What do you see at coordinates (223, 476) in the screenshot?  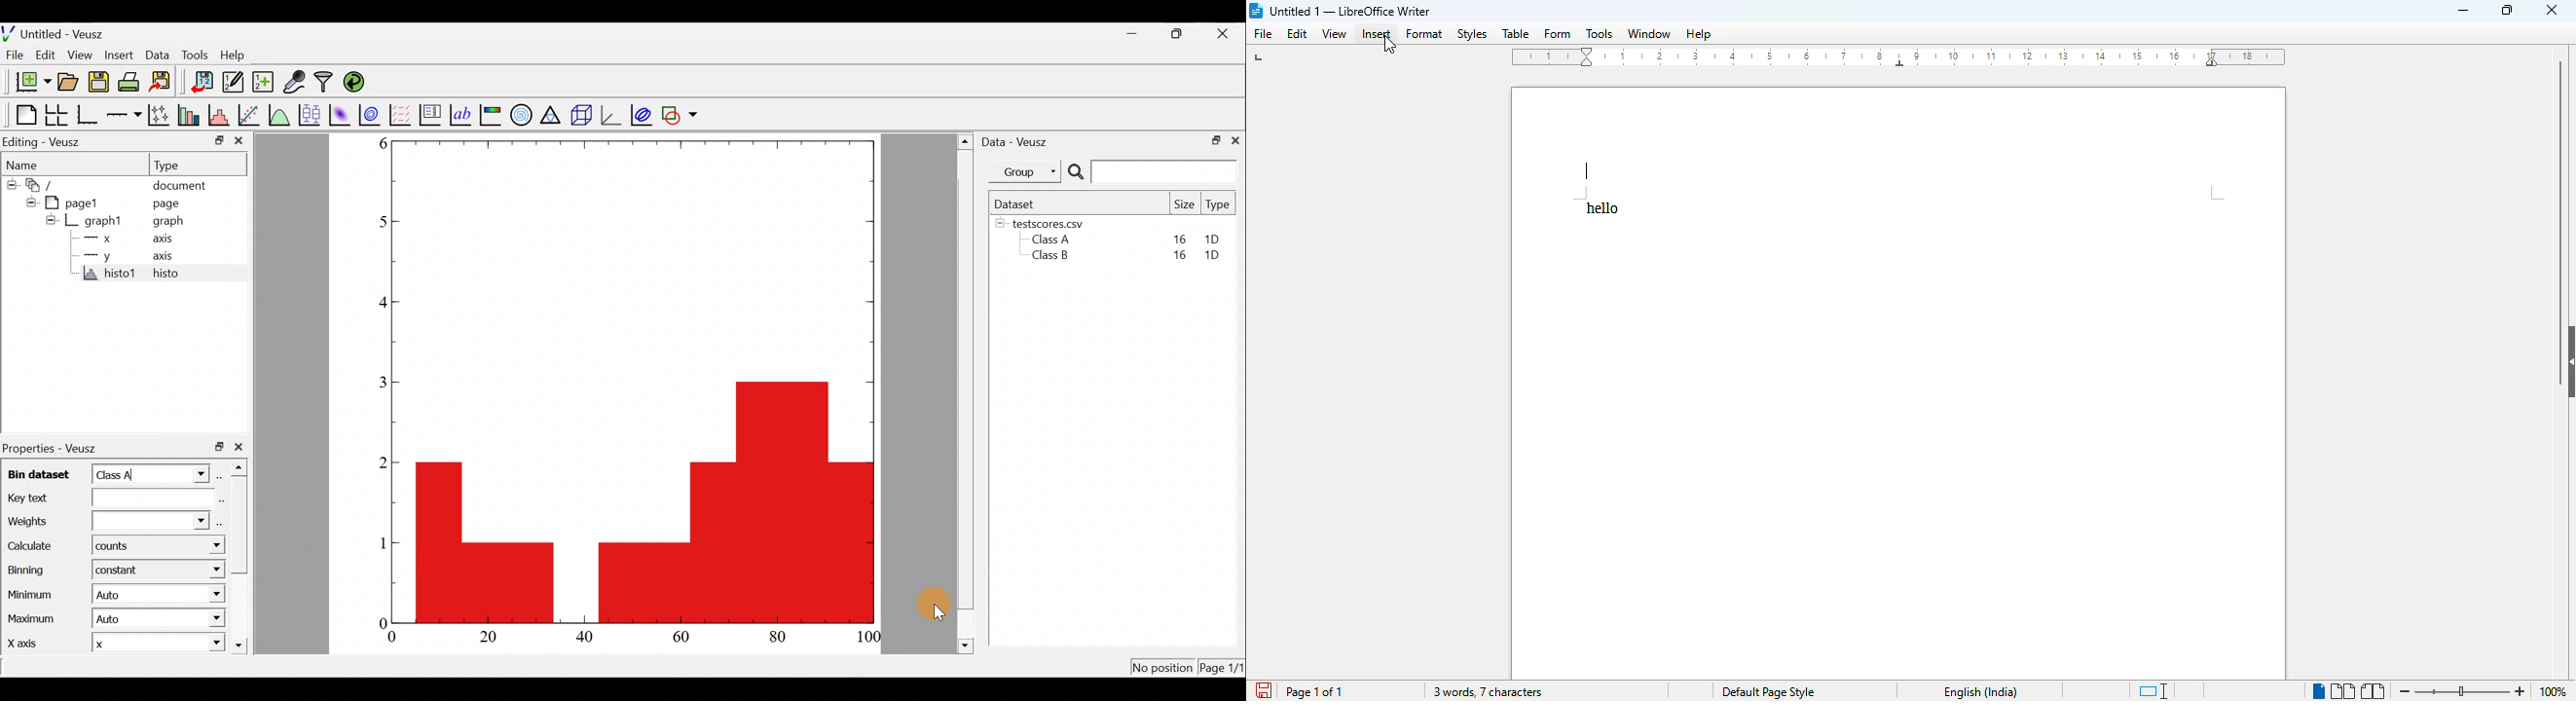 I see `select using dataset browser` at bounding box center [223, 476].